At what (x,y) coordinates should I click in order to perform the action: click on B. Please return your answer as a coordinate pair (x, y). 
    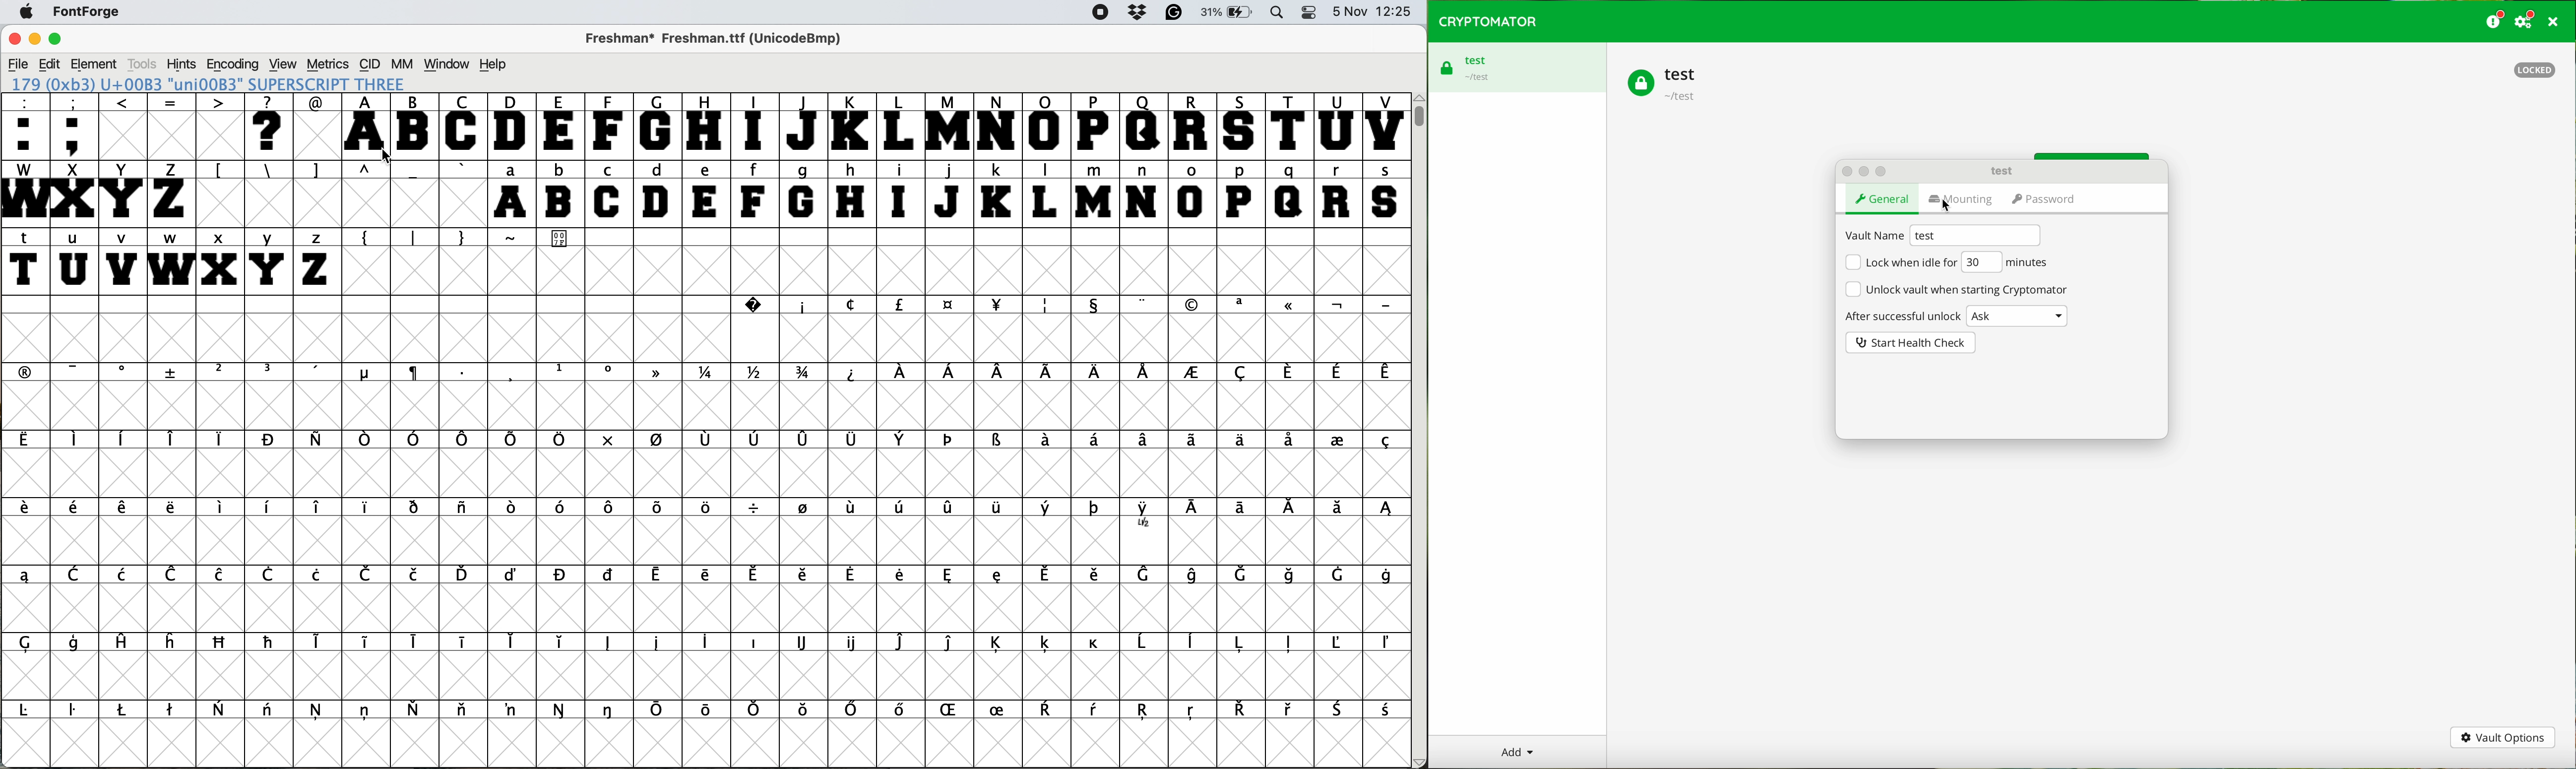
    Looking at the image, I should click on (417, 125).